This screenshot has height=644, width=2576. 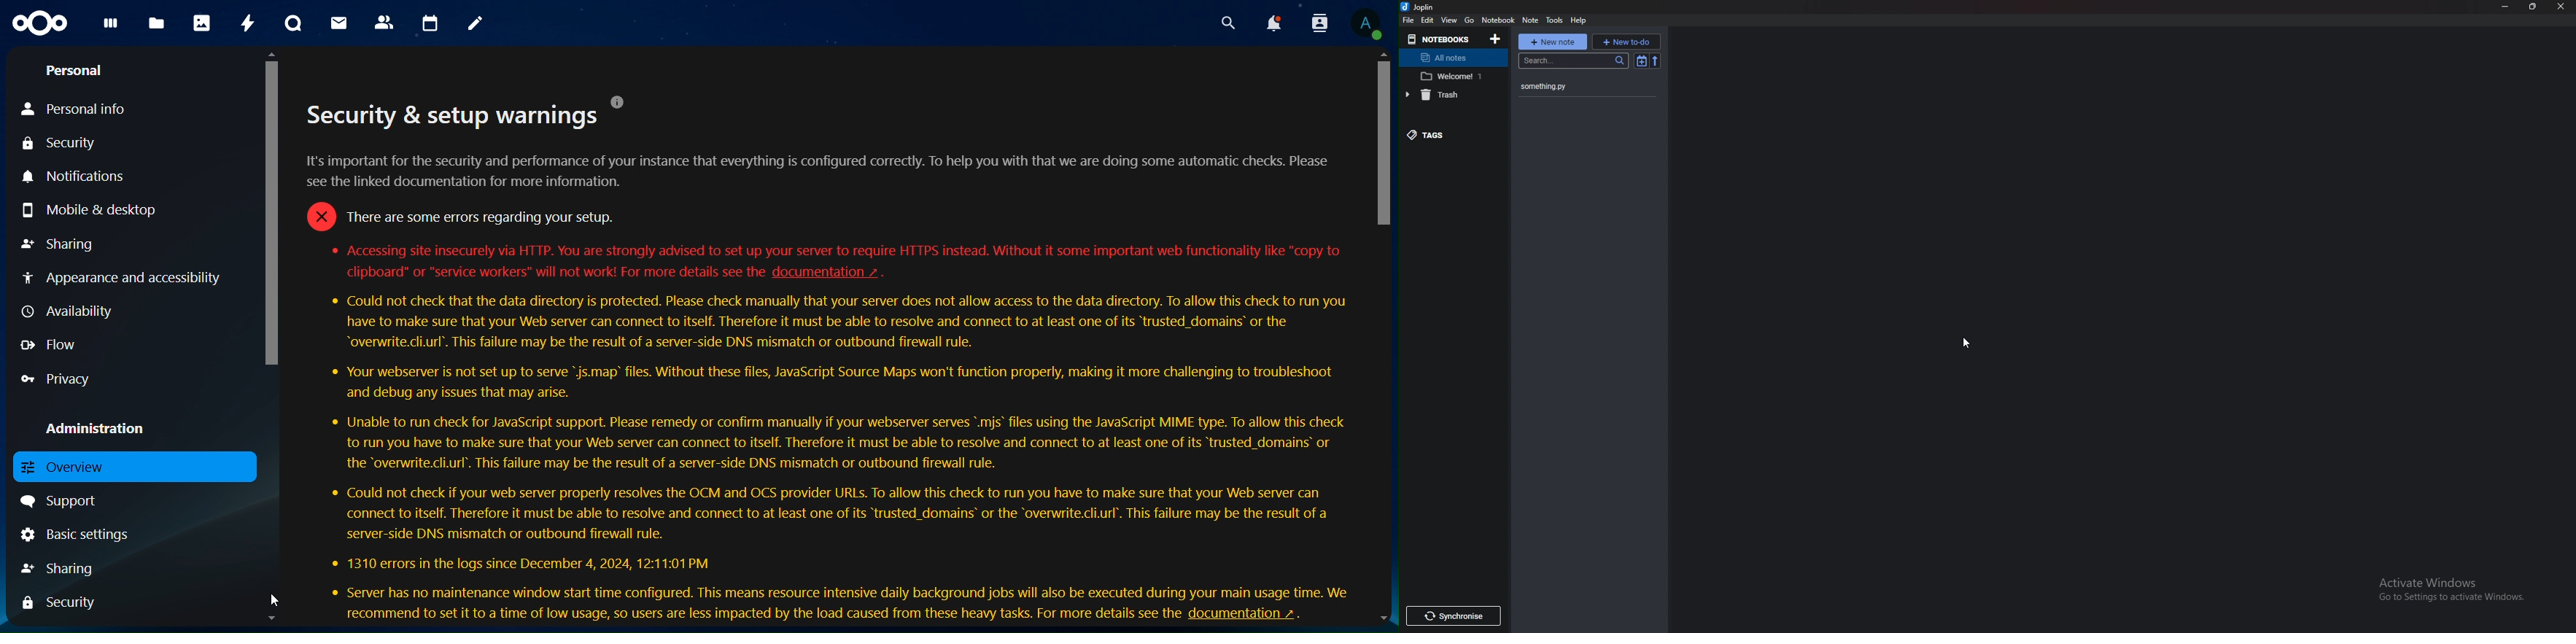 I want to click on scrollbar, so click(x=273, y=314).